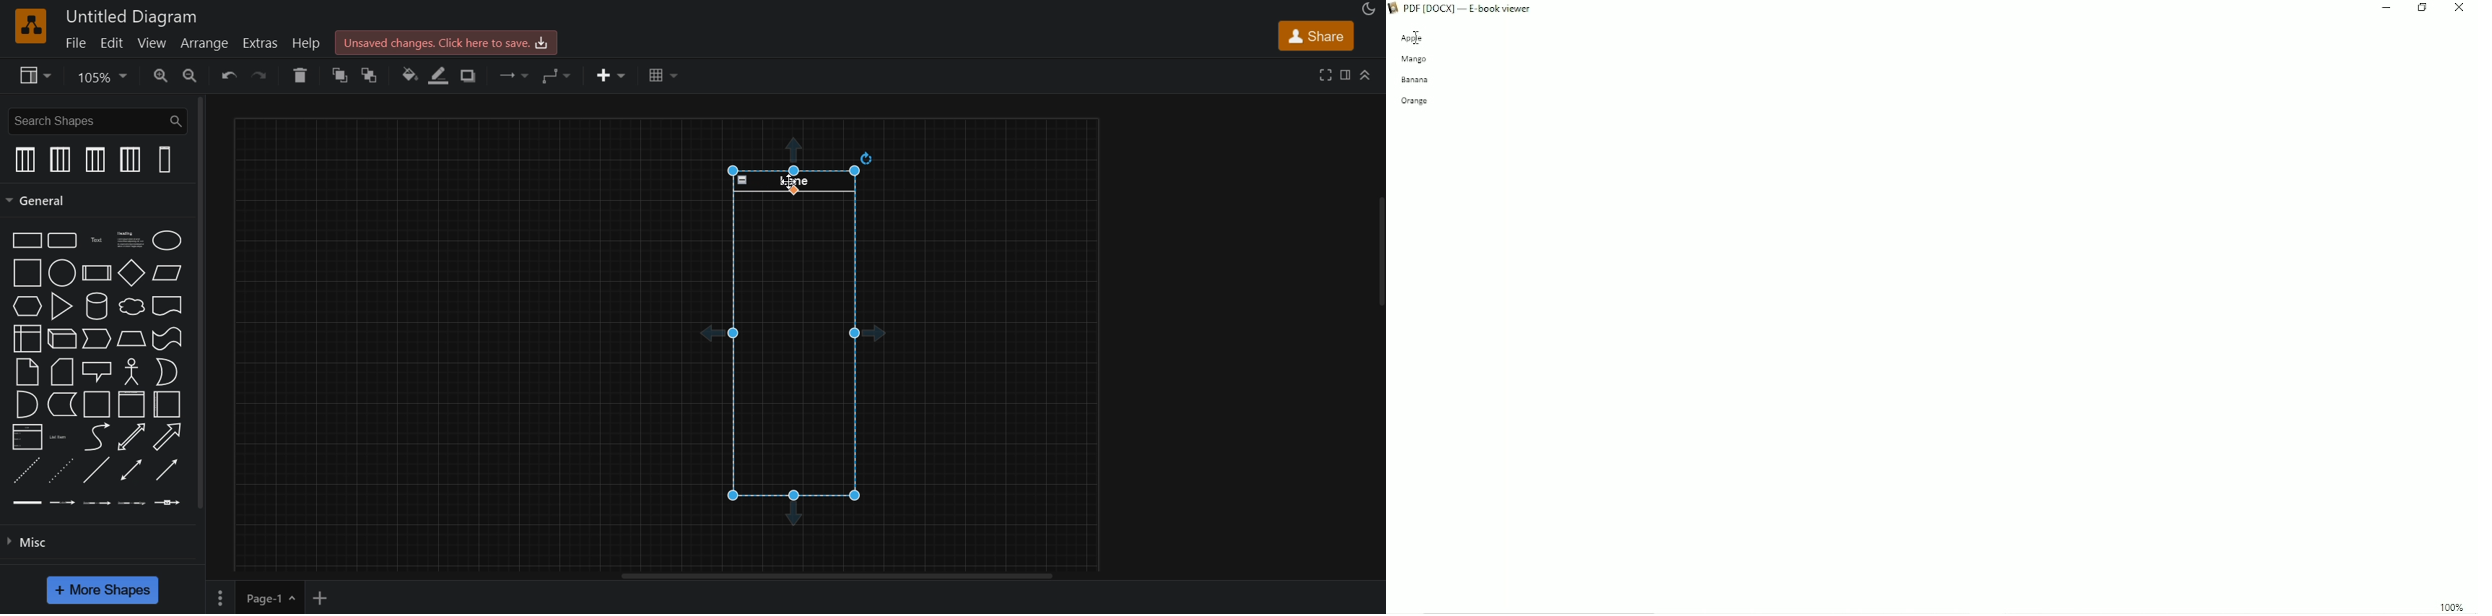 This screenshot has width=2492, height=616. Describe the element at coordinates (1368, 72) in the screenshot. I see `collapase/expand ` at that location.